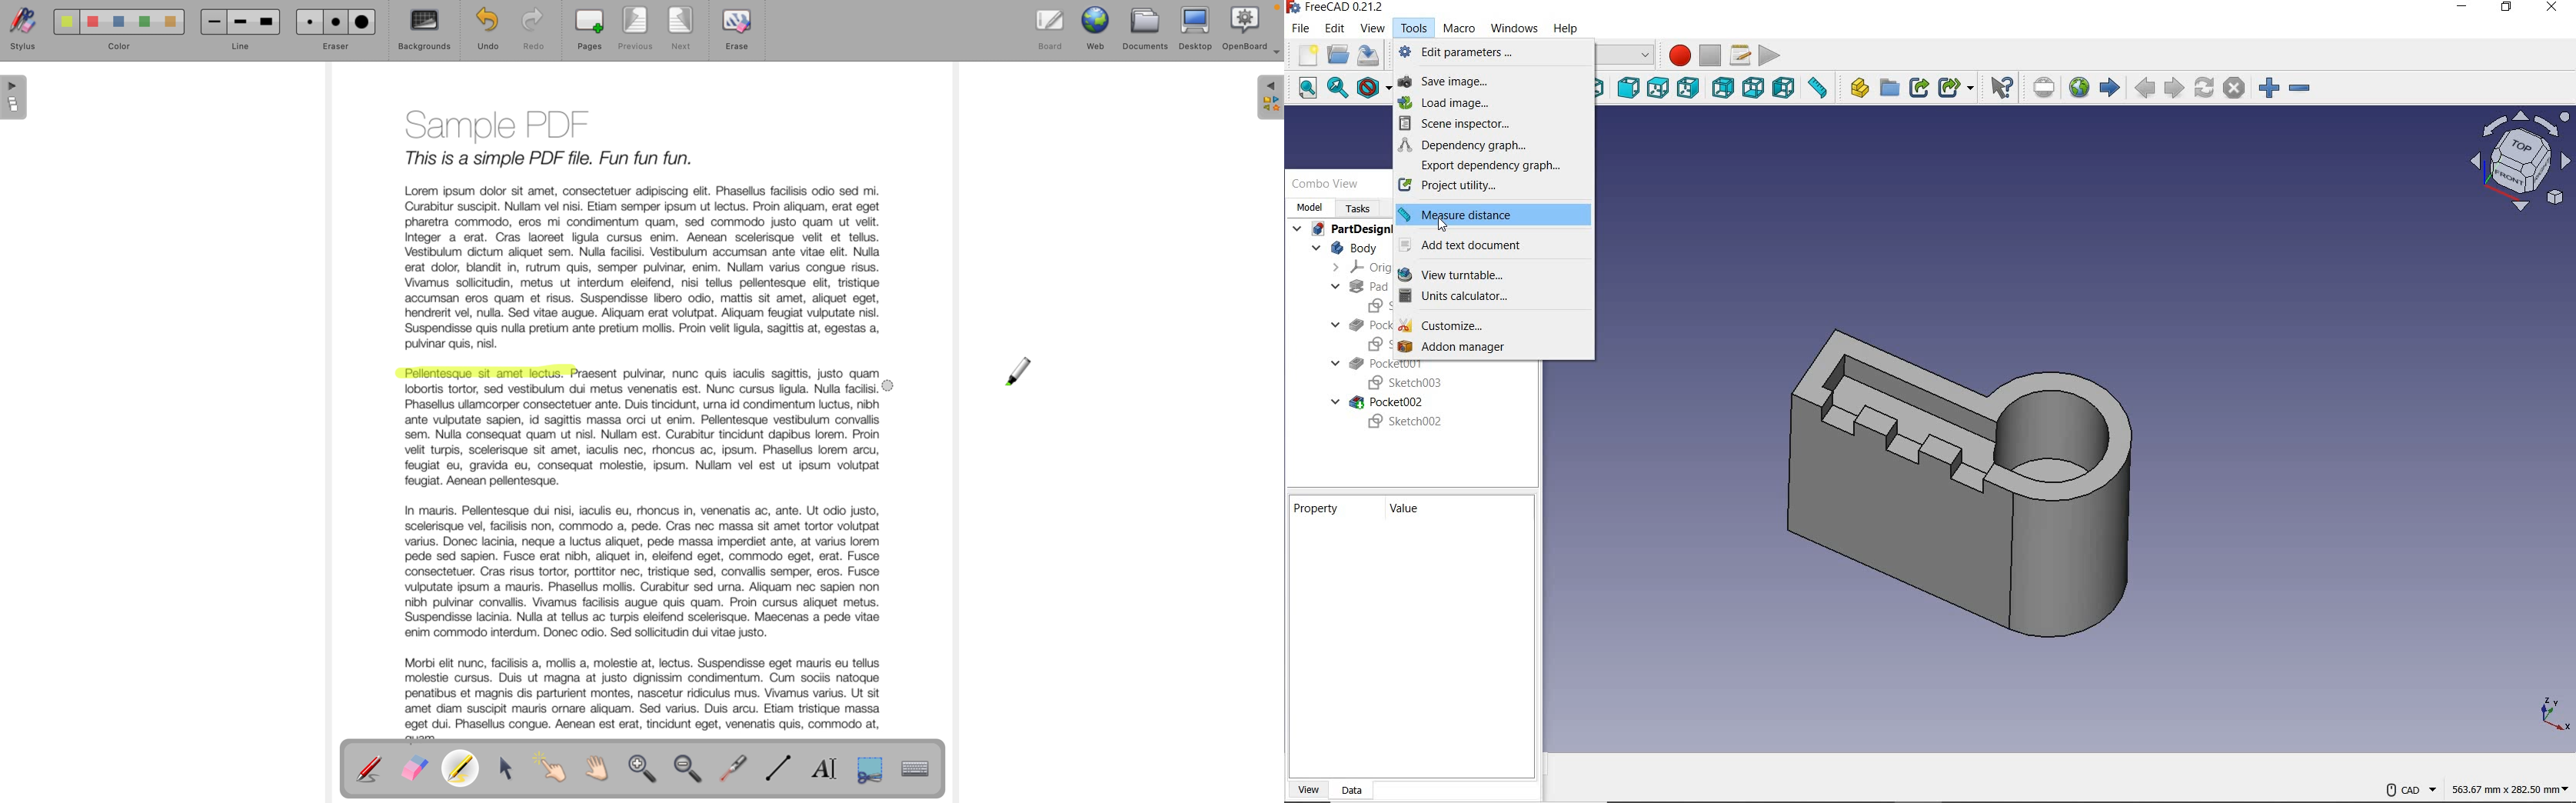  I want to click on POCKET002, so click(1380, 402).